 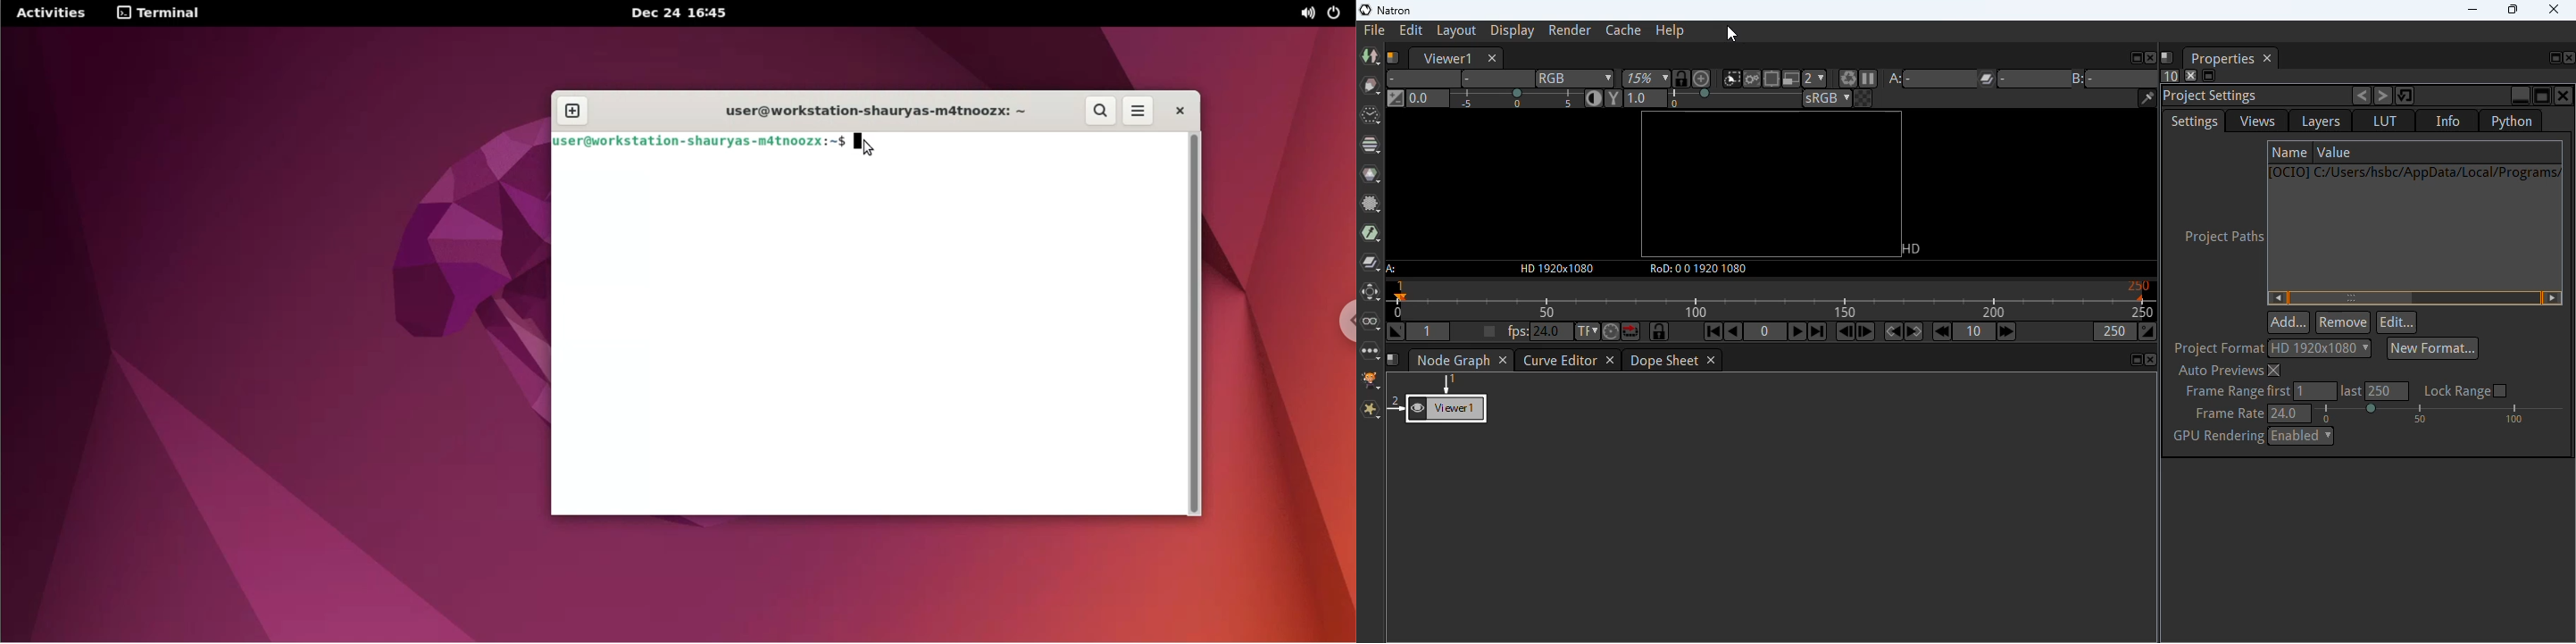 What do you see at coordinates (1731, 79) in the screenshot?
I see `clips the portion of the image displayed on the viewer to the input stream format` at bounding box center [1731, 79].